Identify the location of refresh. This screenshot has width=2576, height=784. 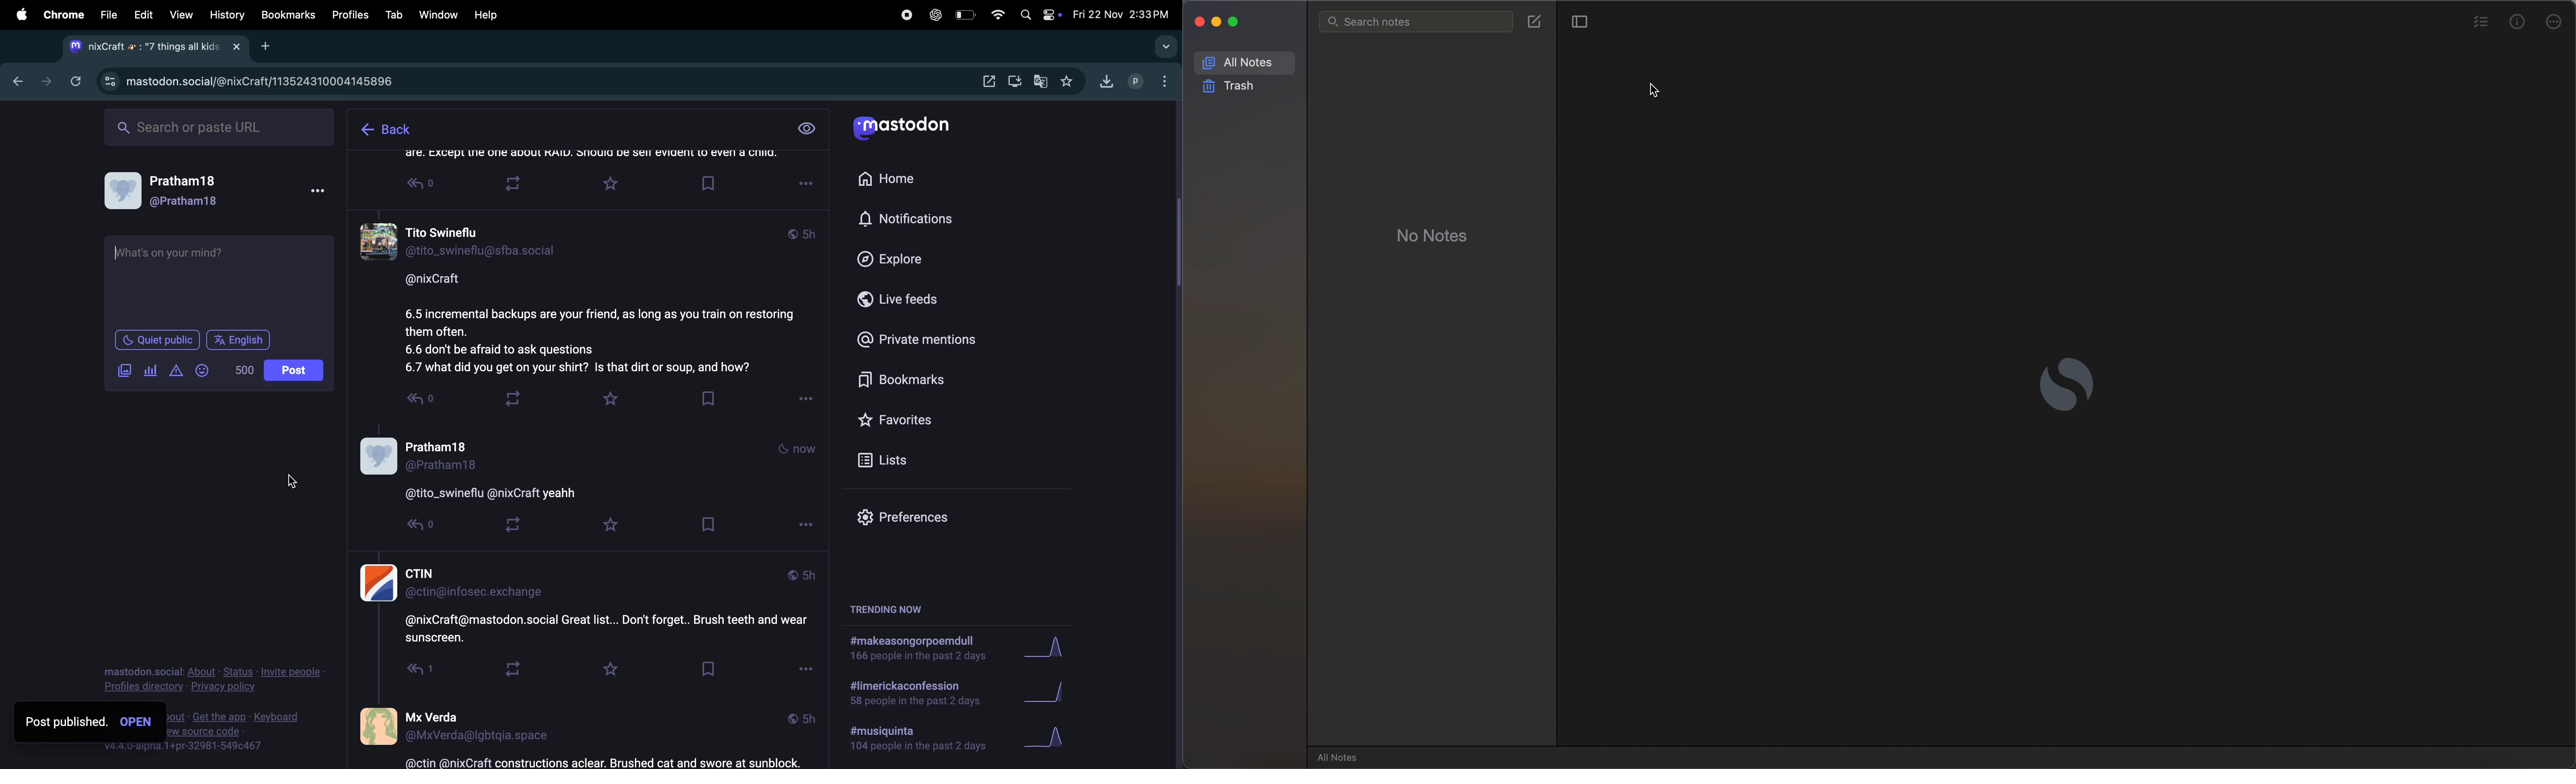
(76, 81).